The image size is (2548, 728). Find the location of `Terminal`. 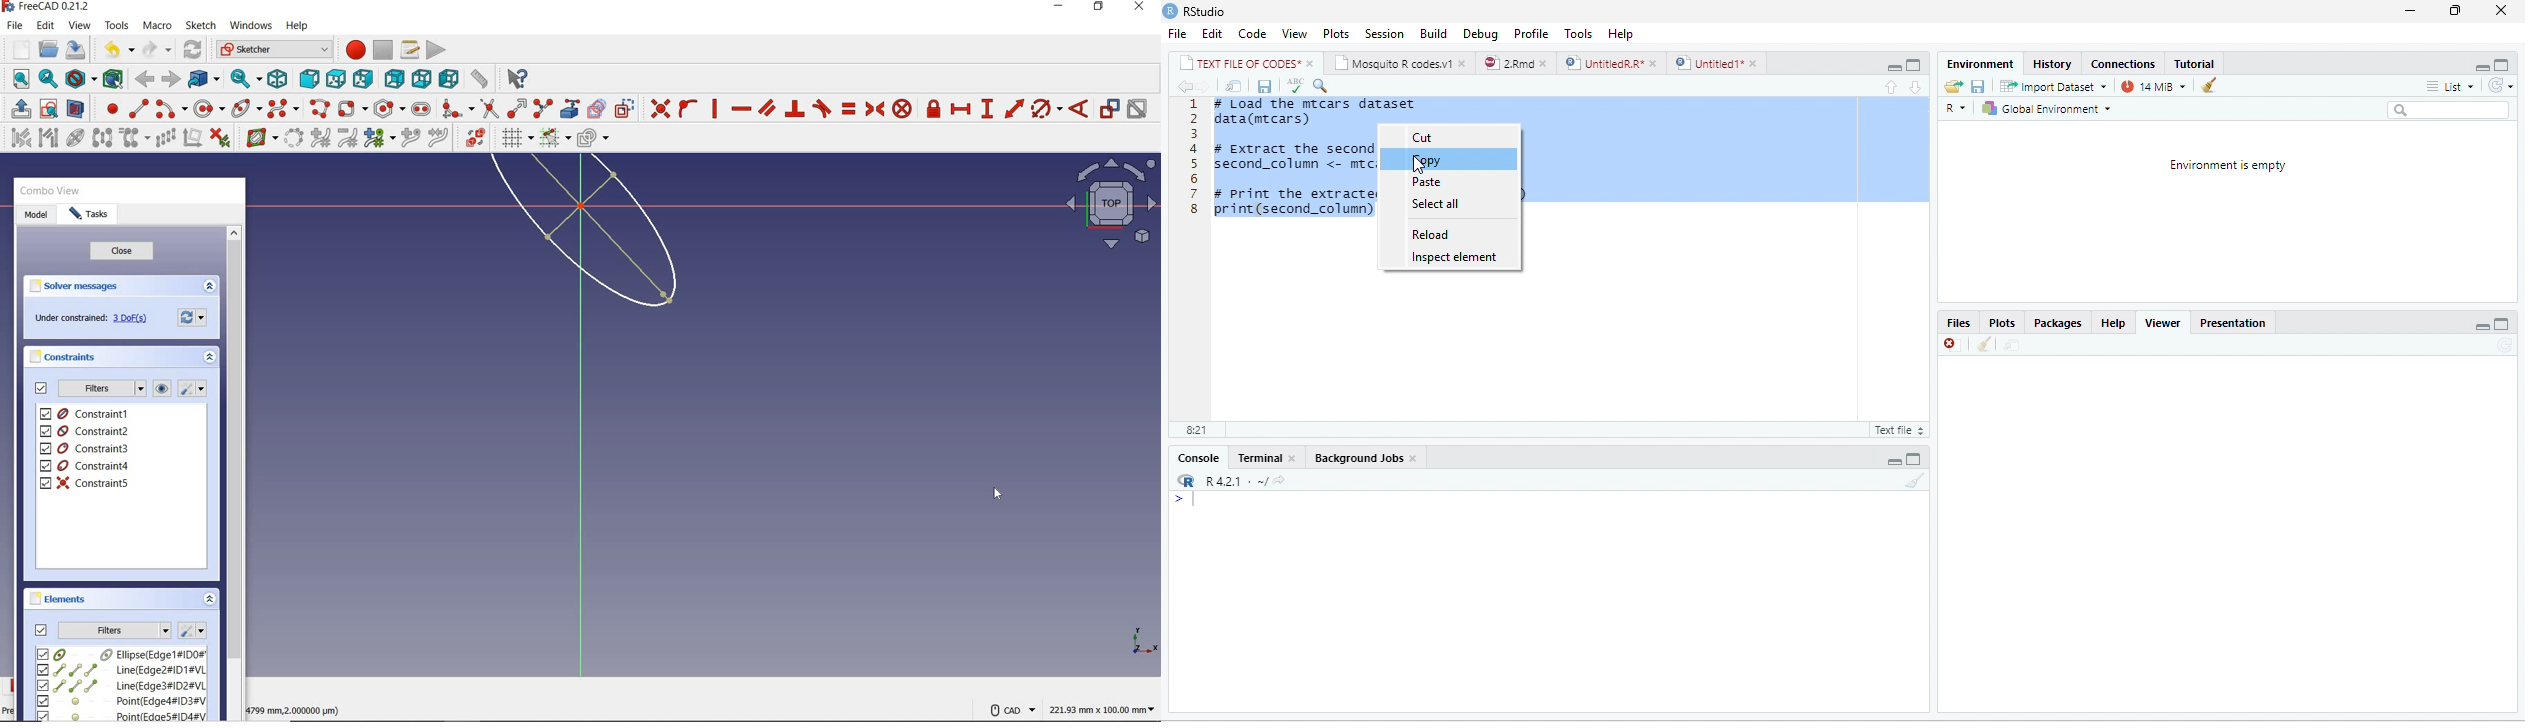

Terminal is located at coordinates (1258, 459).